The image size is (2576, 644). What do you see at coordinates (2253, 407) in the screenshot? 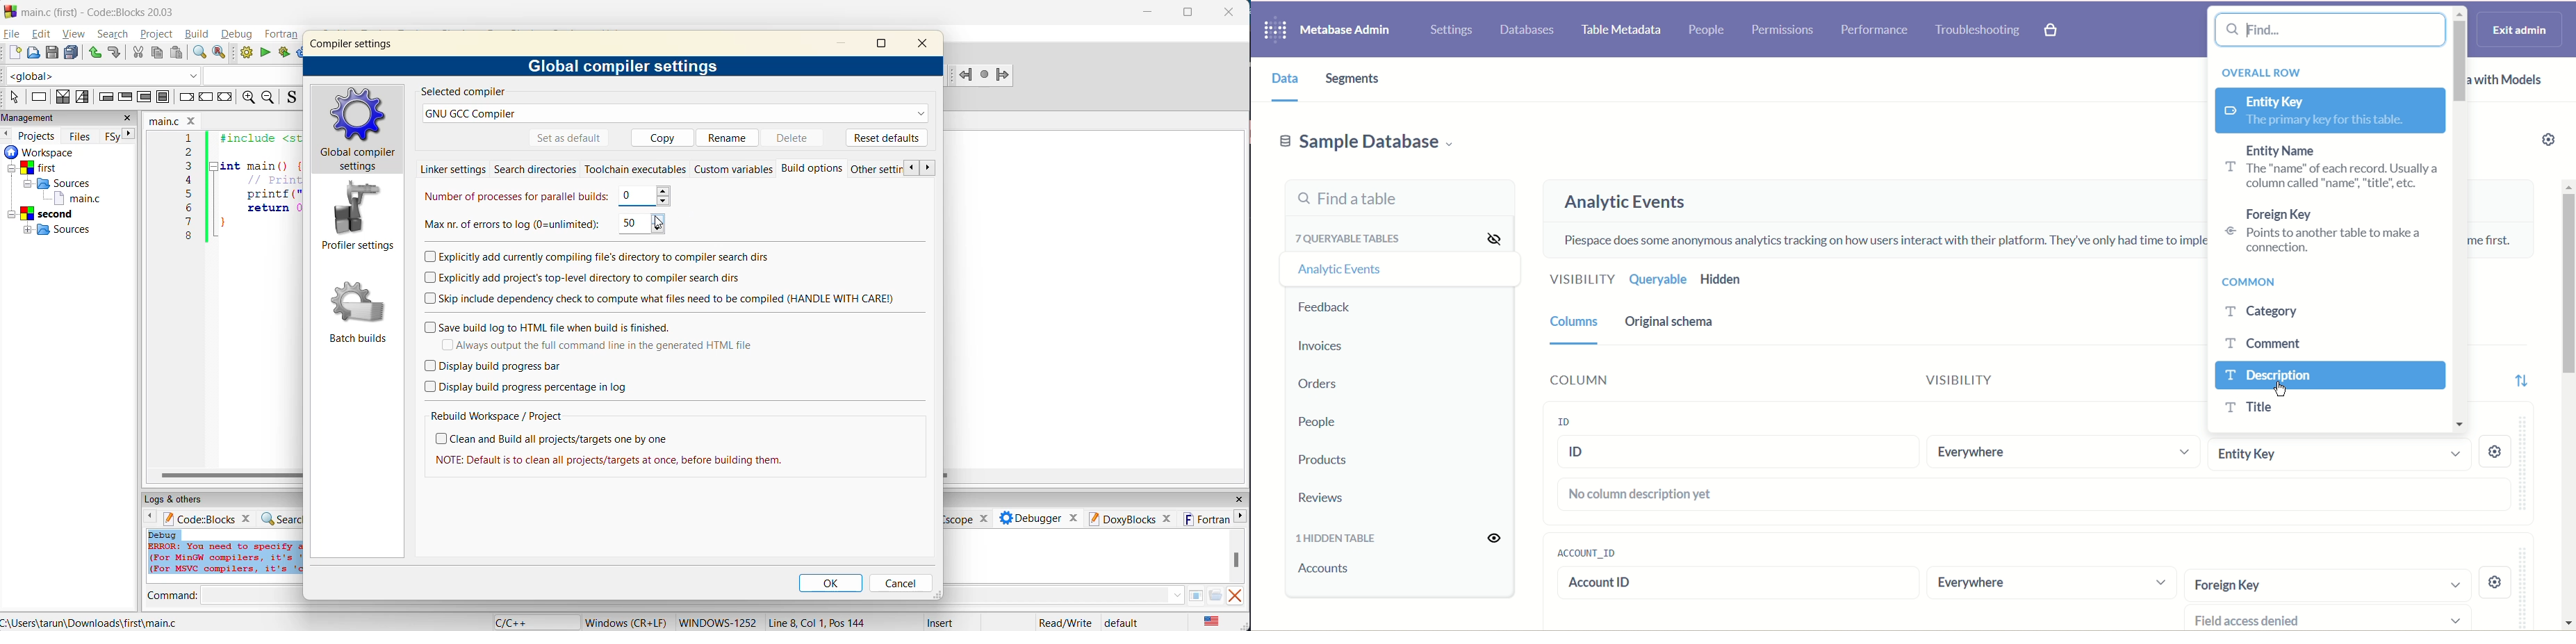
I see `title` at bounding box center [2253, 407].